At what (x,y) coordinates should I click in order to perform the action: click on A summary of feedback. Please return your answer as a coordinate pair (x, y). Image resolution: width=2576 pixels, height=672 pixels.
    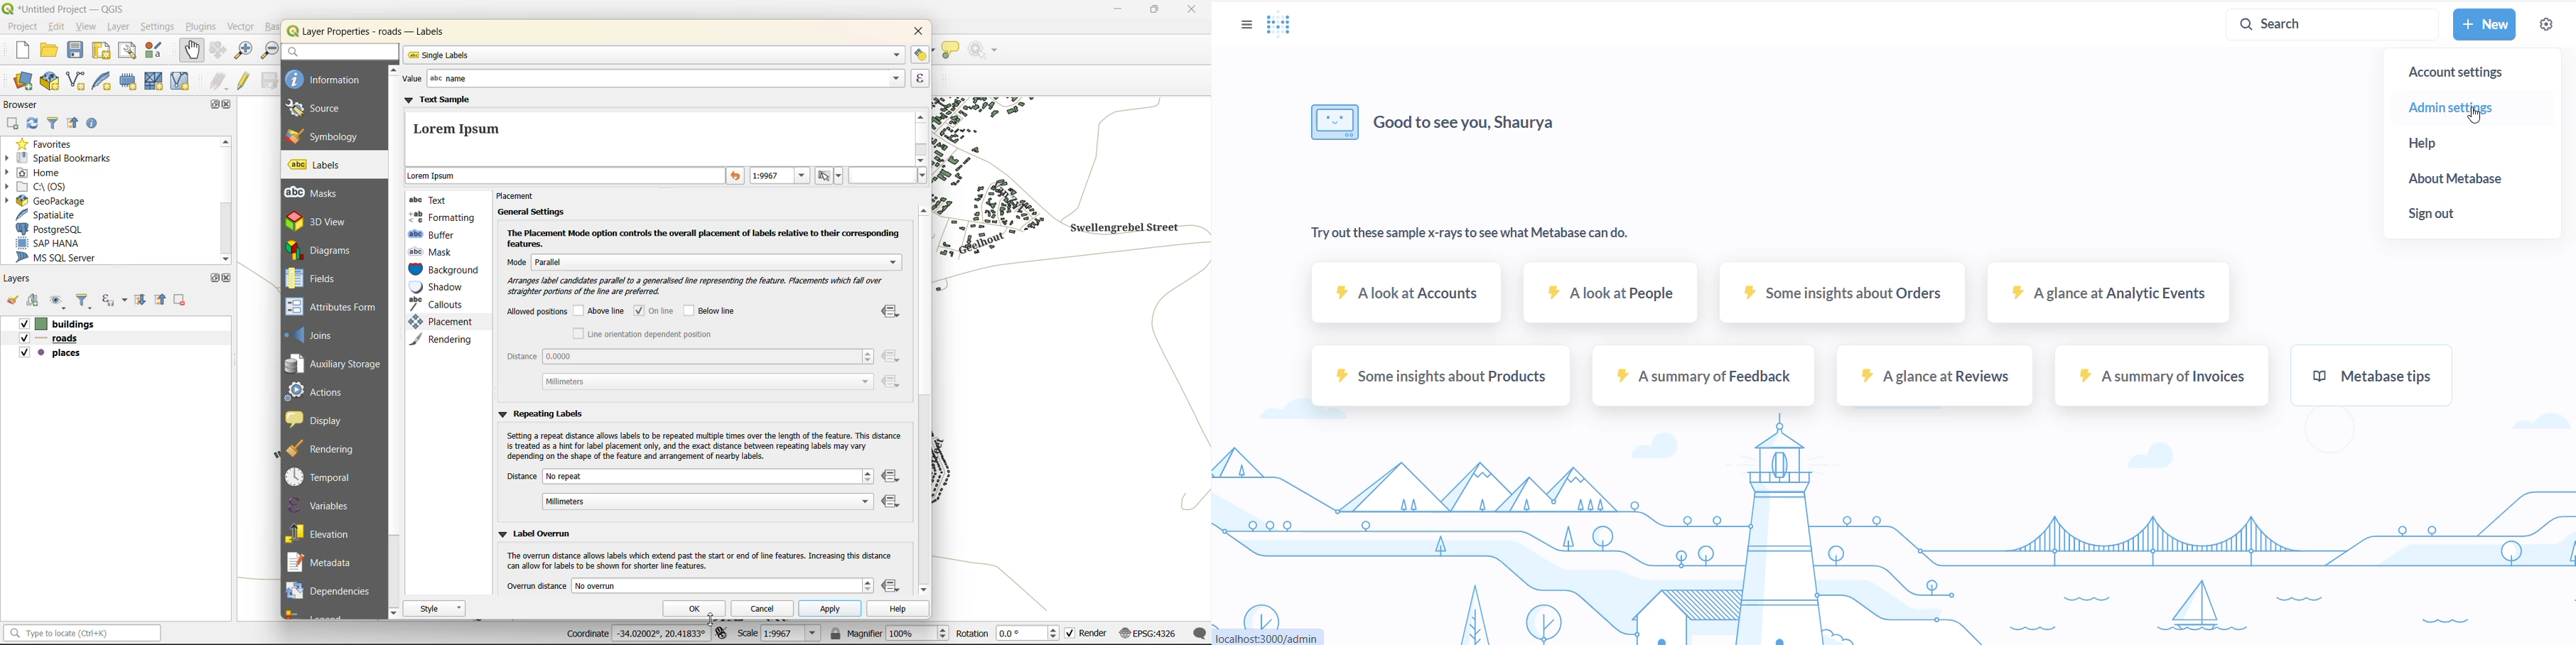
    Looking at the image, I should click on (1704, 382).